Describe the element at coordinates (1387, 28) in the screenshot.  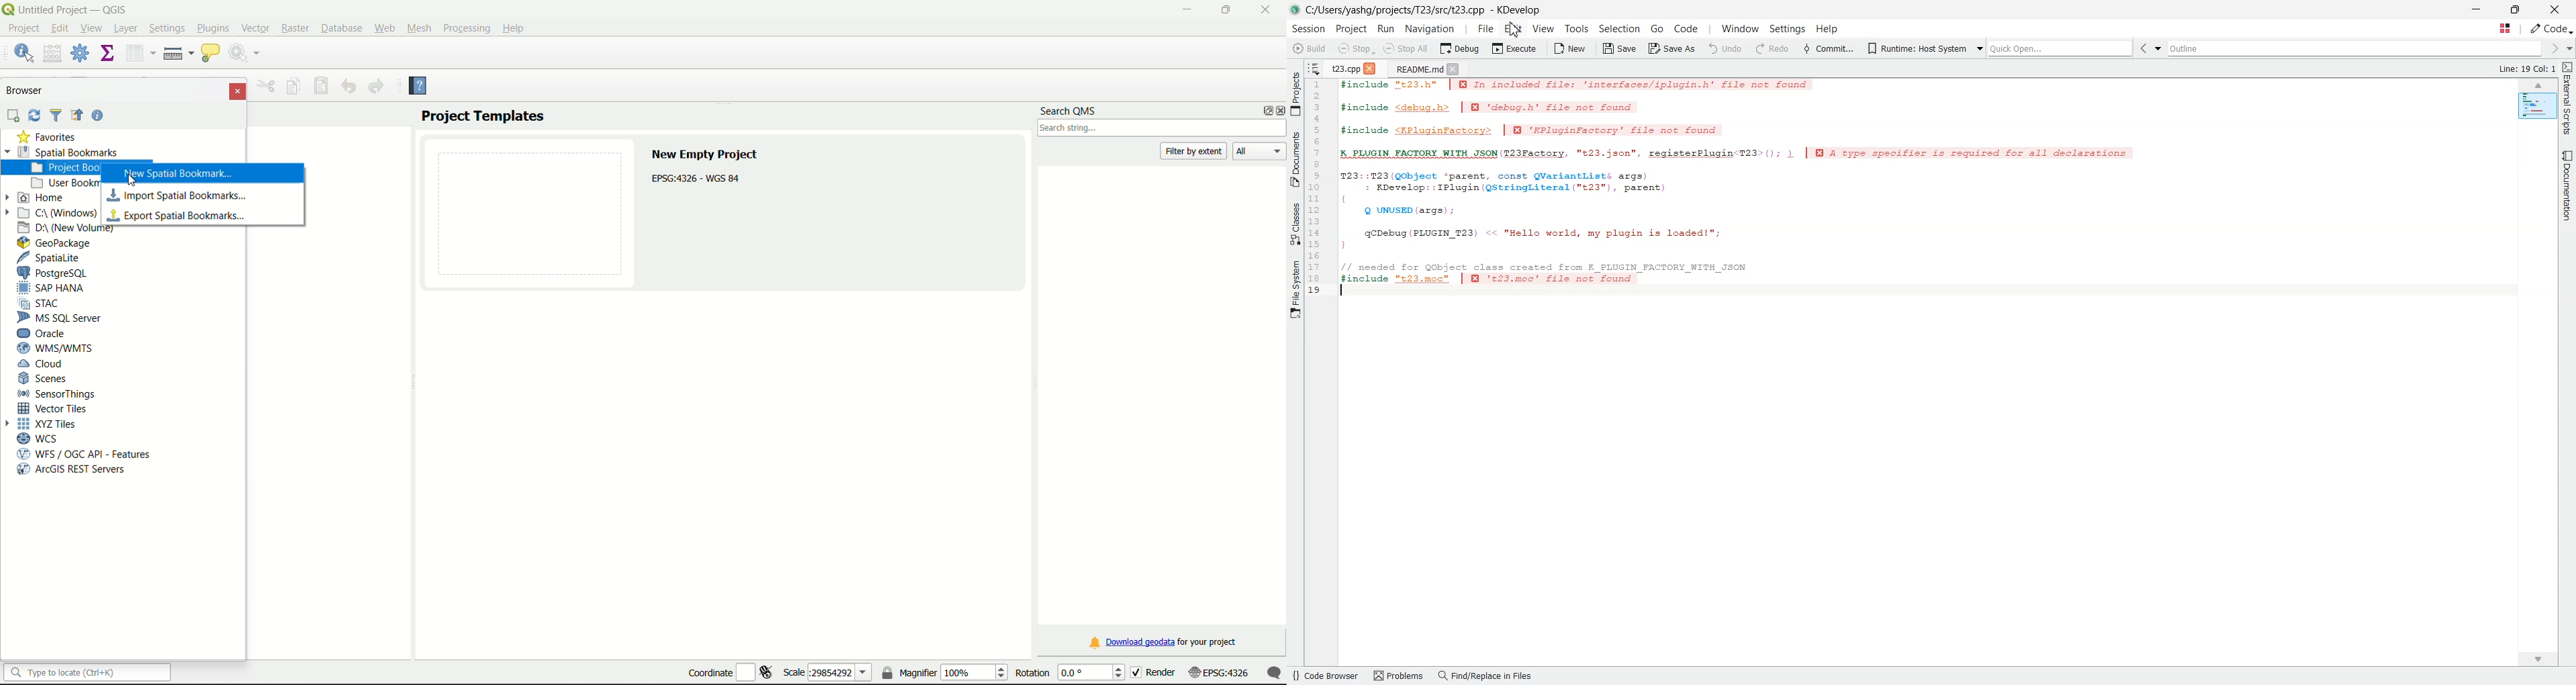
I see `Run` at that location.